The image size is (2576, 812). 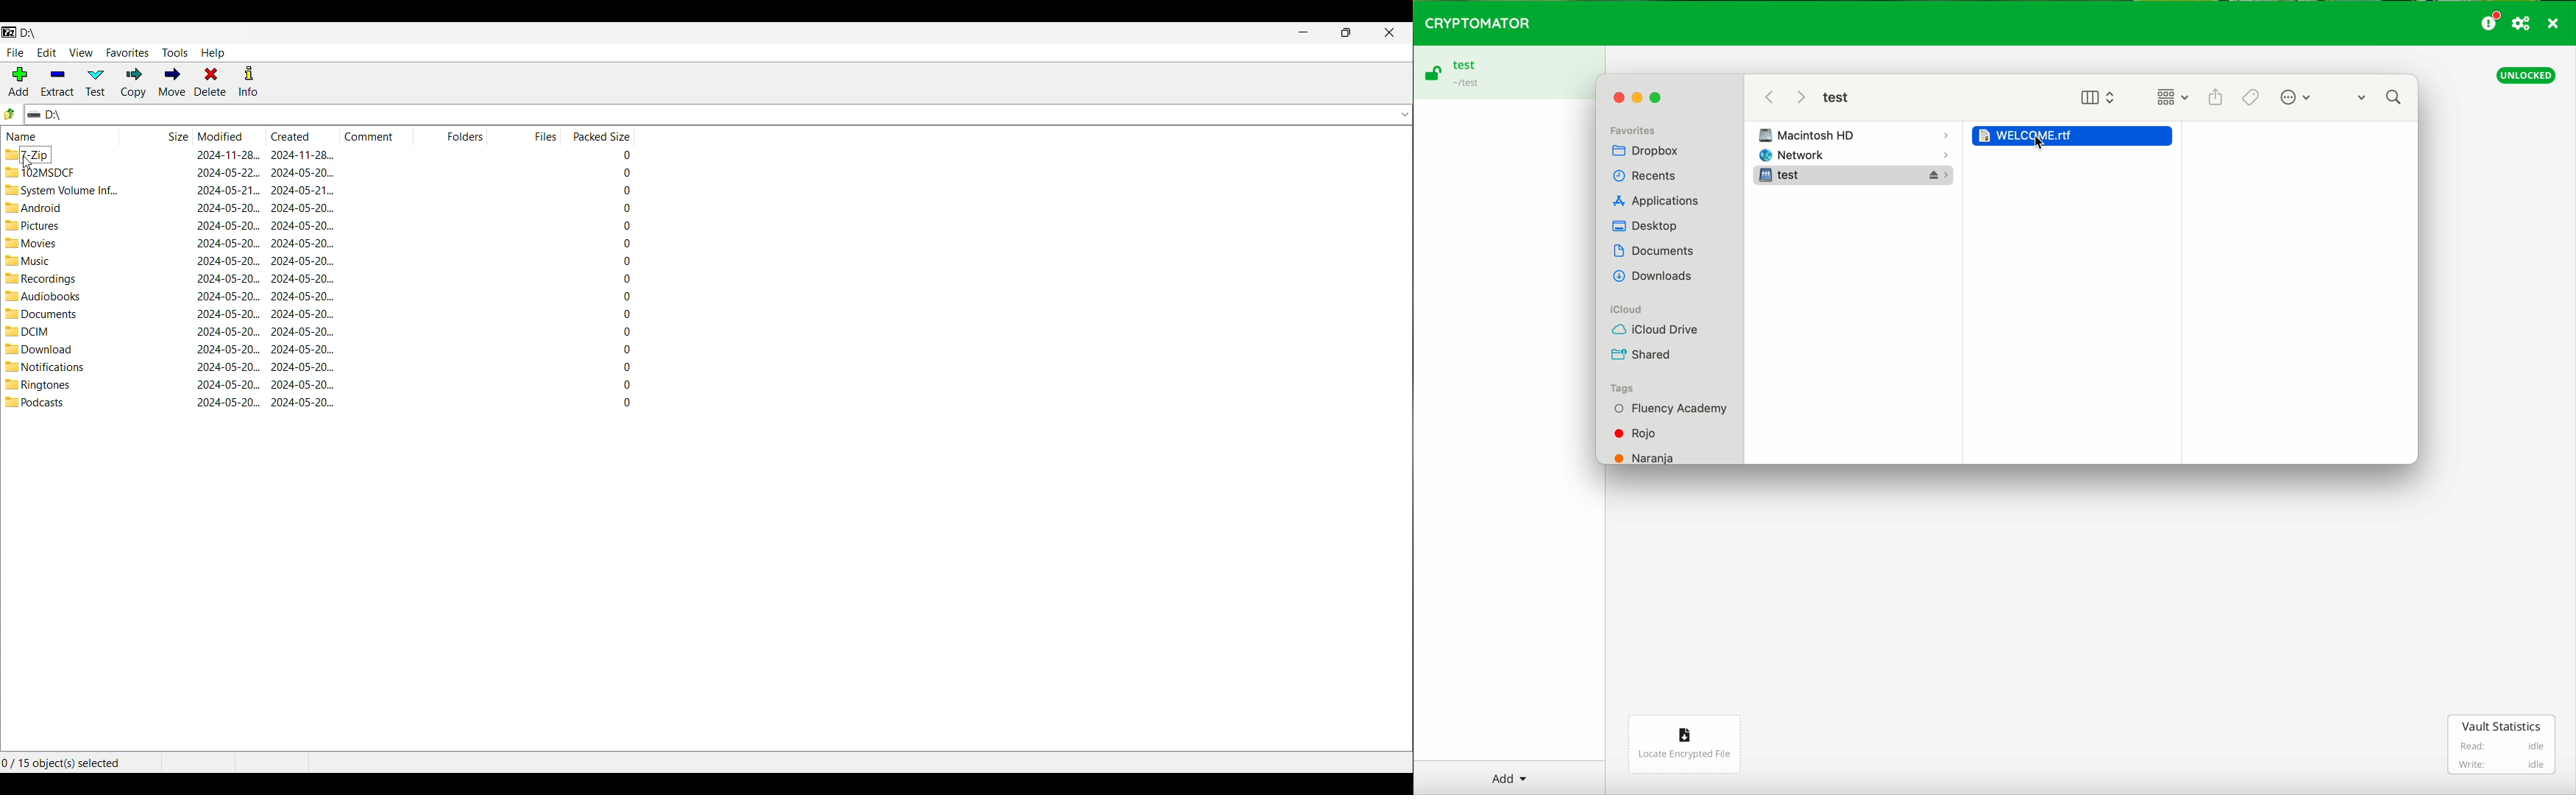 What do you see at coordinates (229, 401) in the screenshot?
I see `modified date & time` at bounding box center [229, 401].